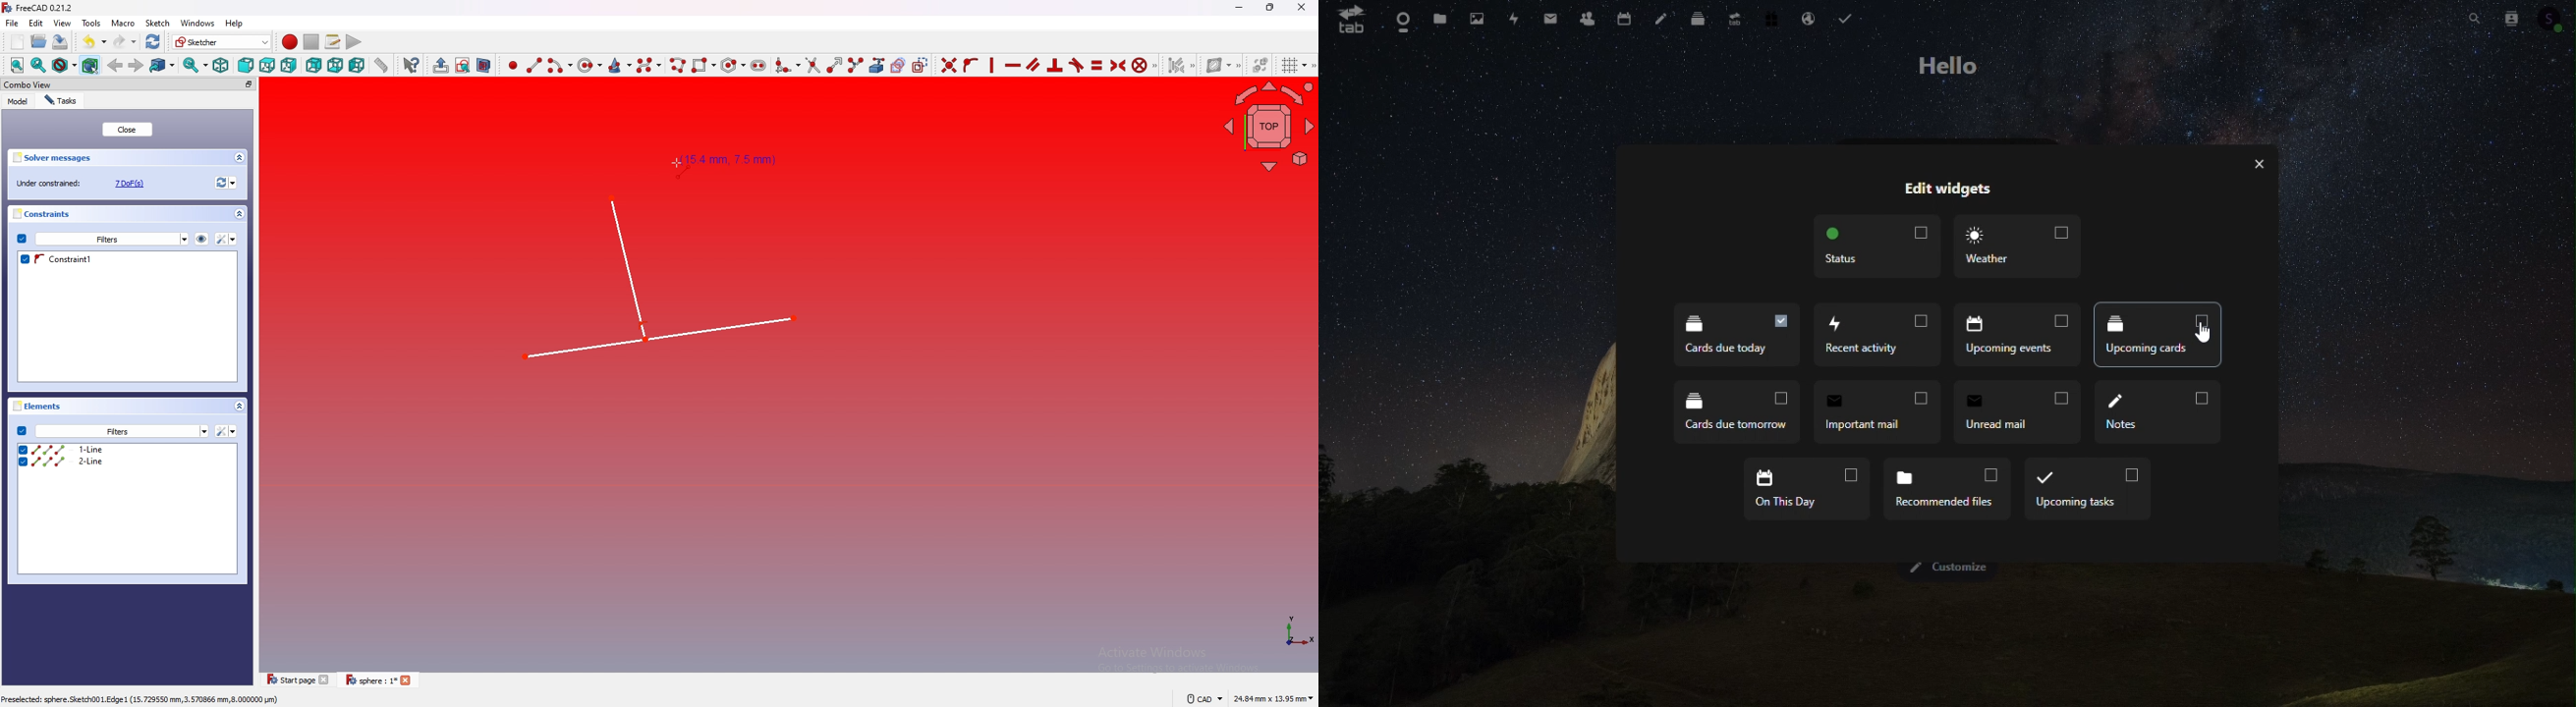  Describe the element at coordinates (159, 23) in the screenshot. I see `Sketch` at that location.